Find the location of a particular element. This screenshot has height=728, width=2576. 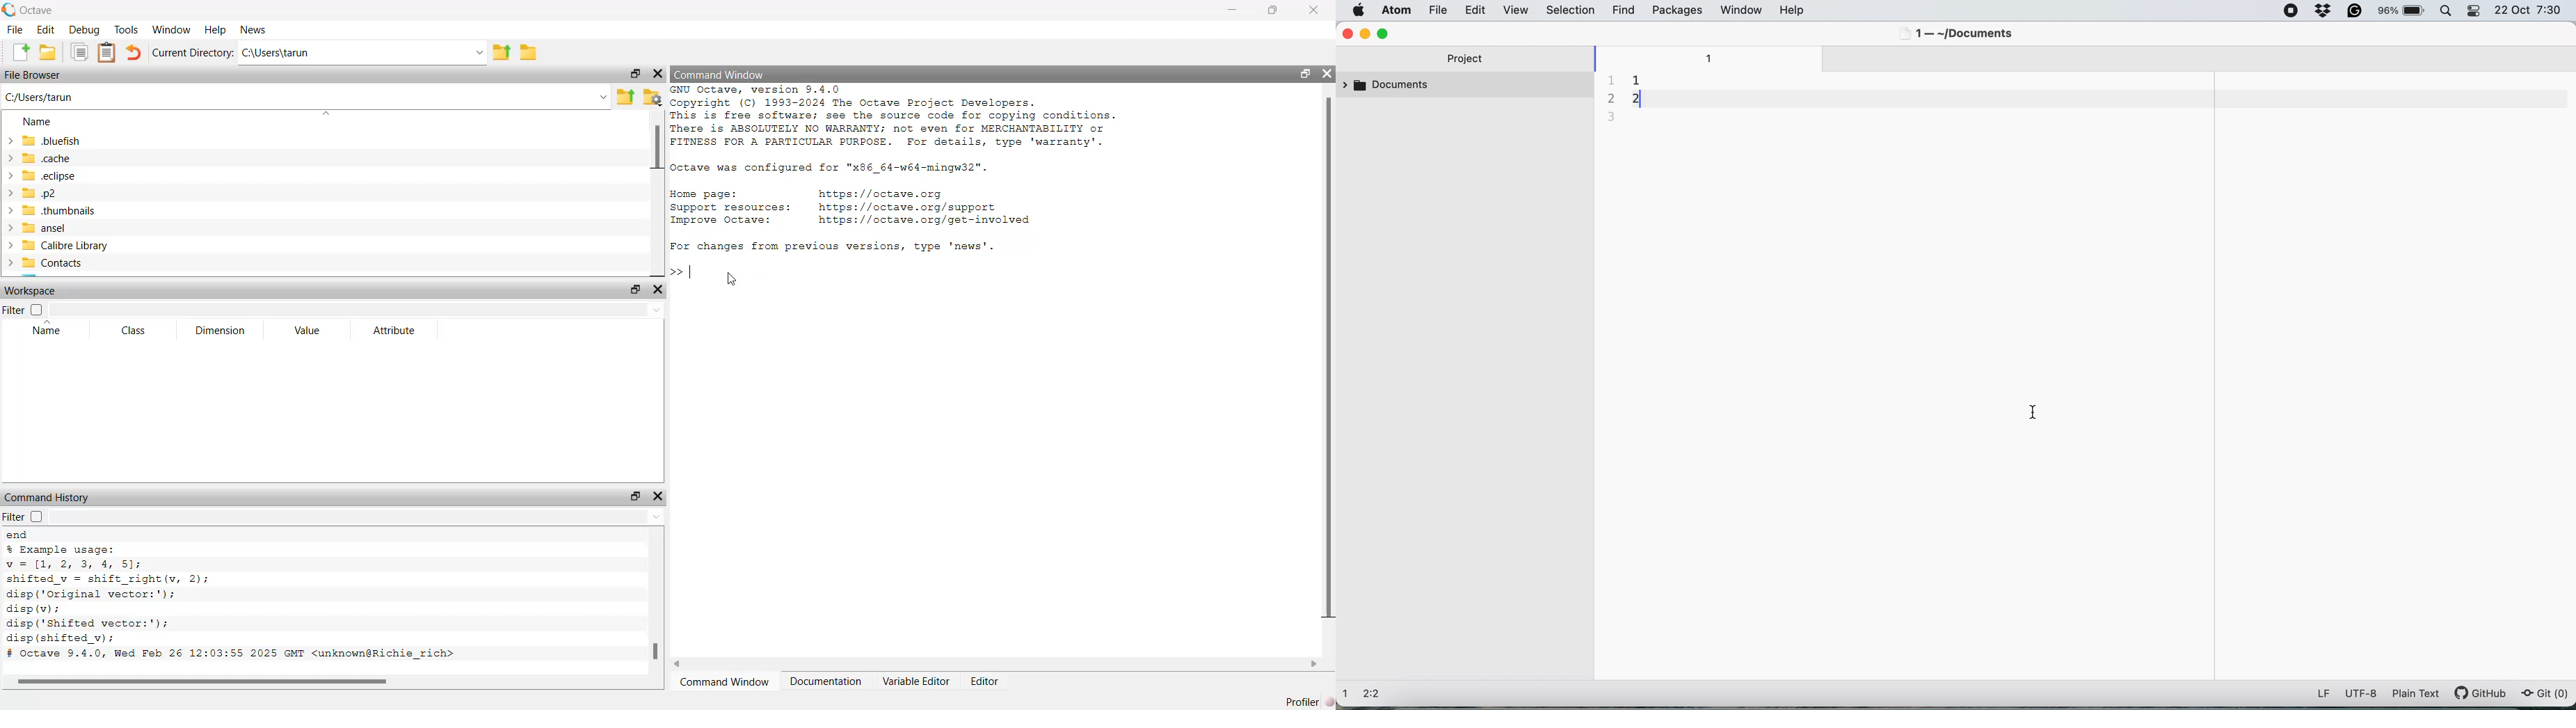

battery is located at coordinates (2399, 12).